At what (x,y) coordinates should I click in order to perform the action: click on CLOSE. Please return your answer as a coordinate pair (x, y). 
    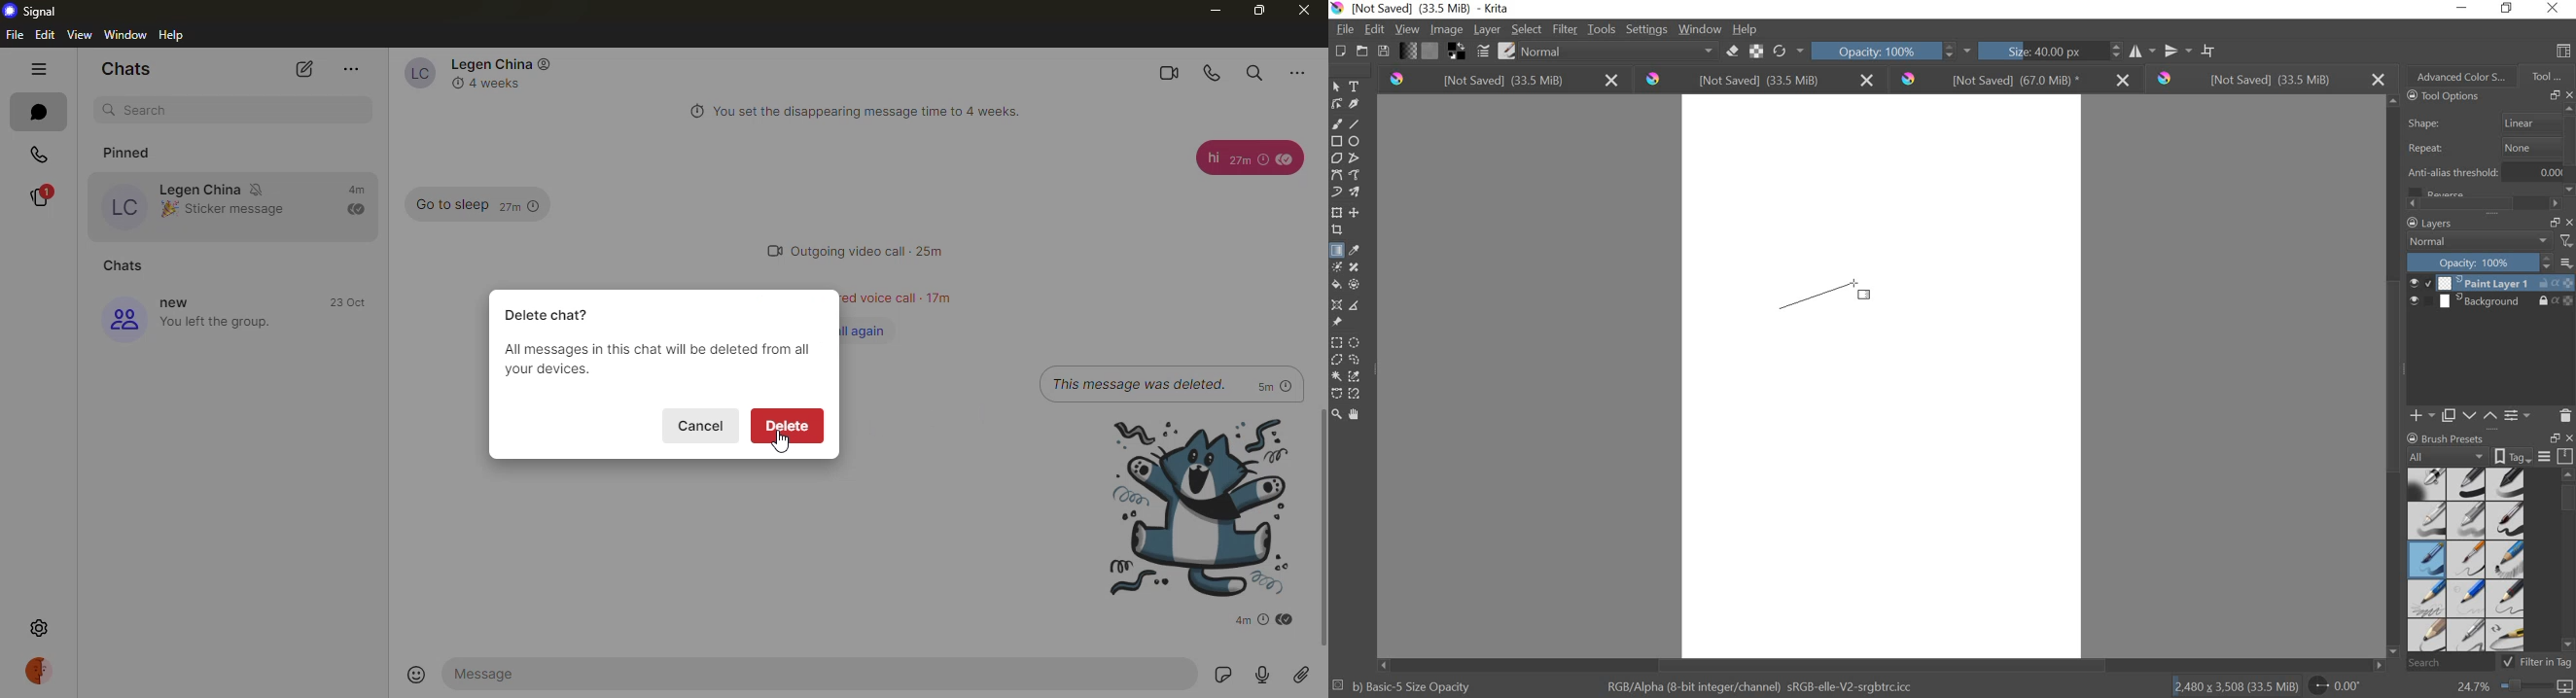
    Looking at the image, I should click on (2569, 221).